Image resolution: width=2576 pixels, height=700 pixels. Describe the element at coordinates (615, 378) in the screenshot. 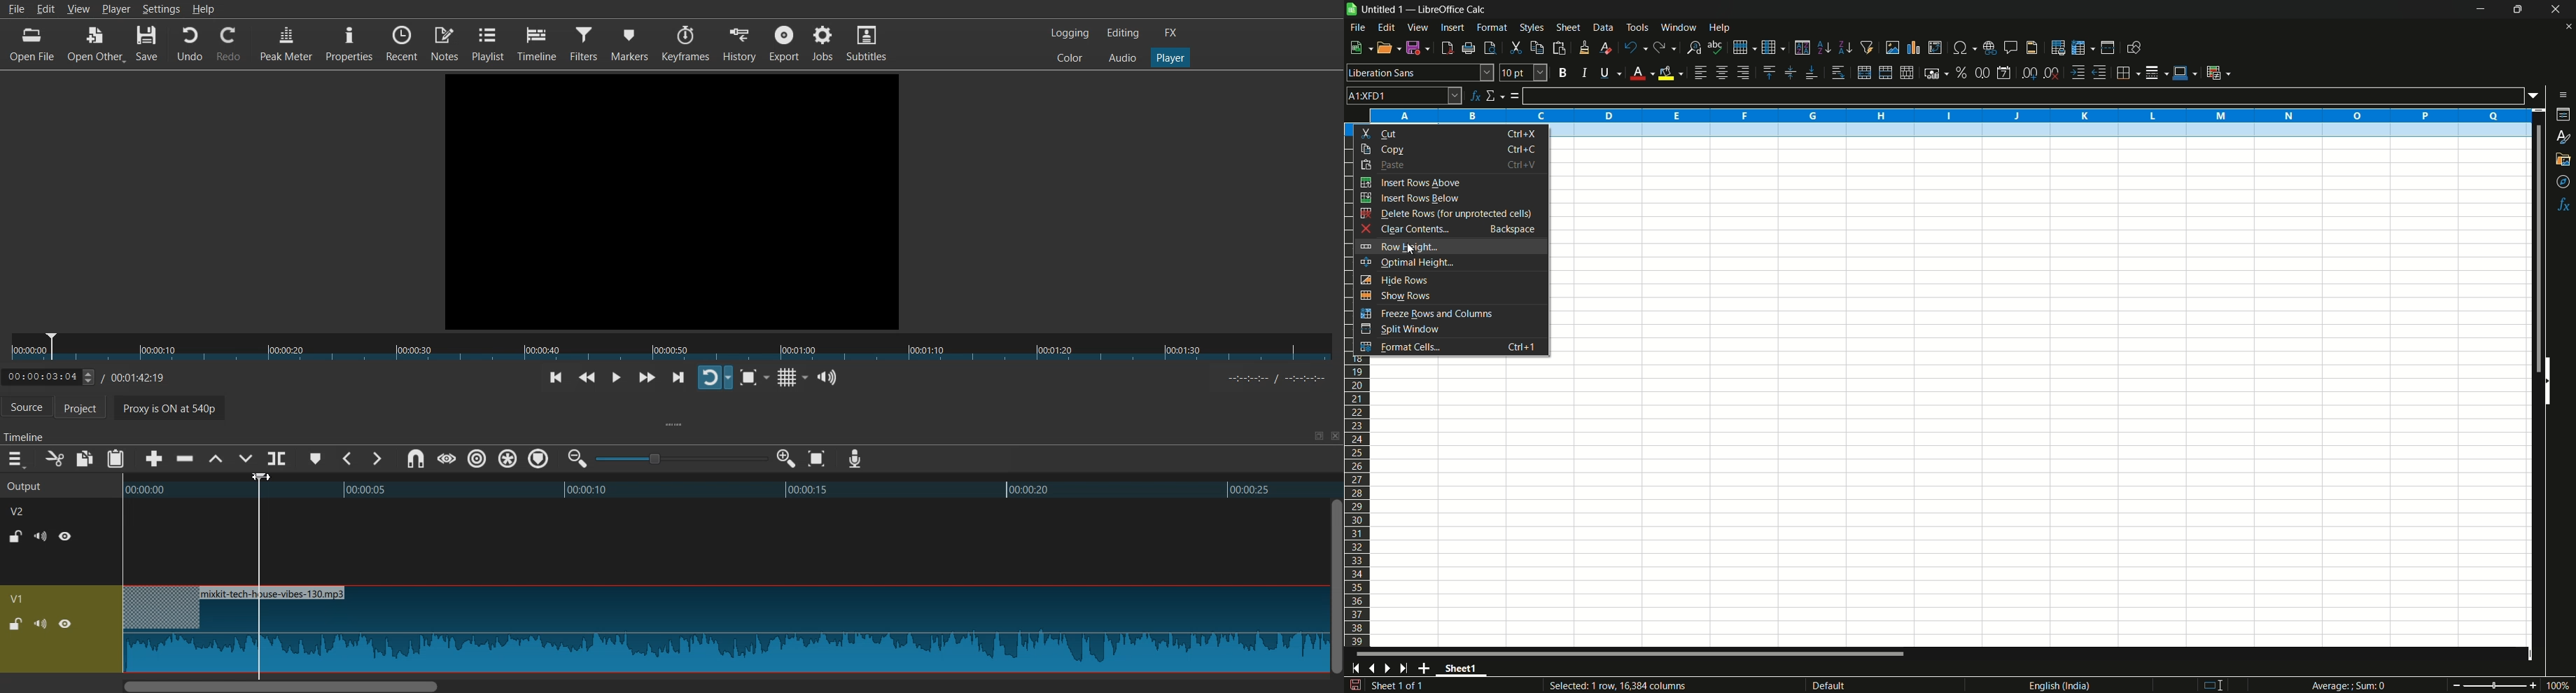

I see `Toggle play or pause` at that location.